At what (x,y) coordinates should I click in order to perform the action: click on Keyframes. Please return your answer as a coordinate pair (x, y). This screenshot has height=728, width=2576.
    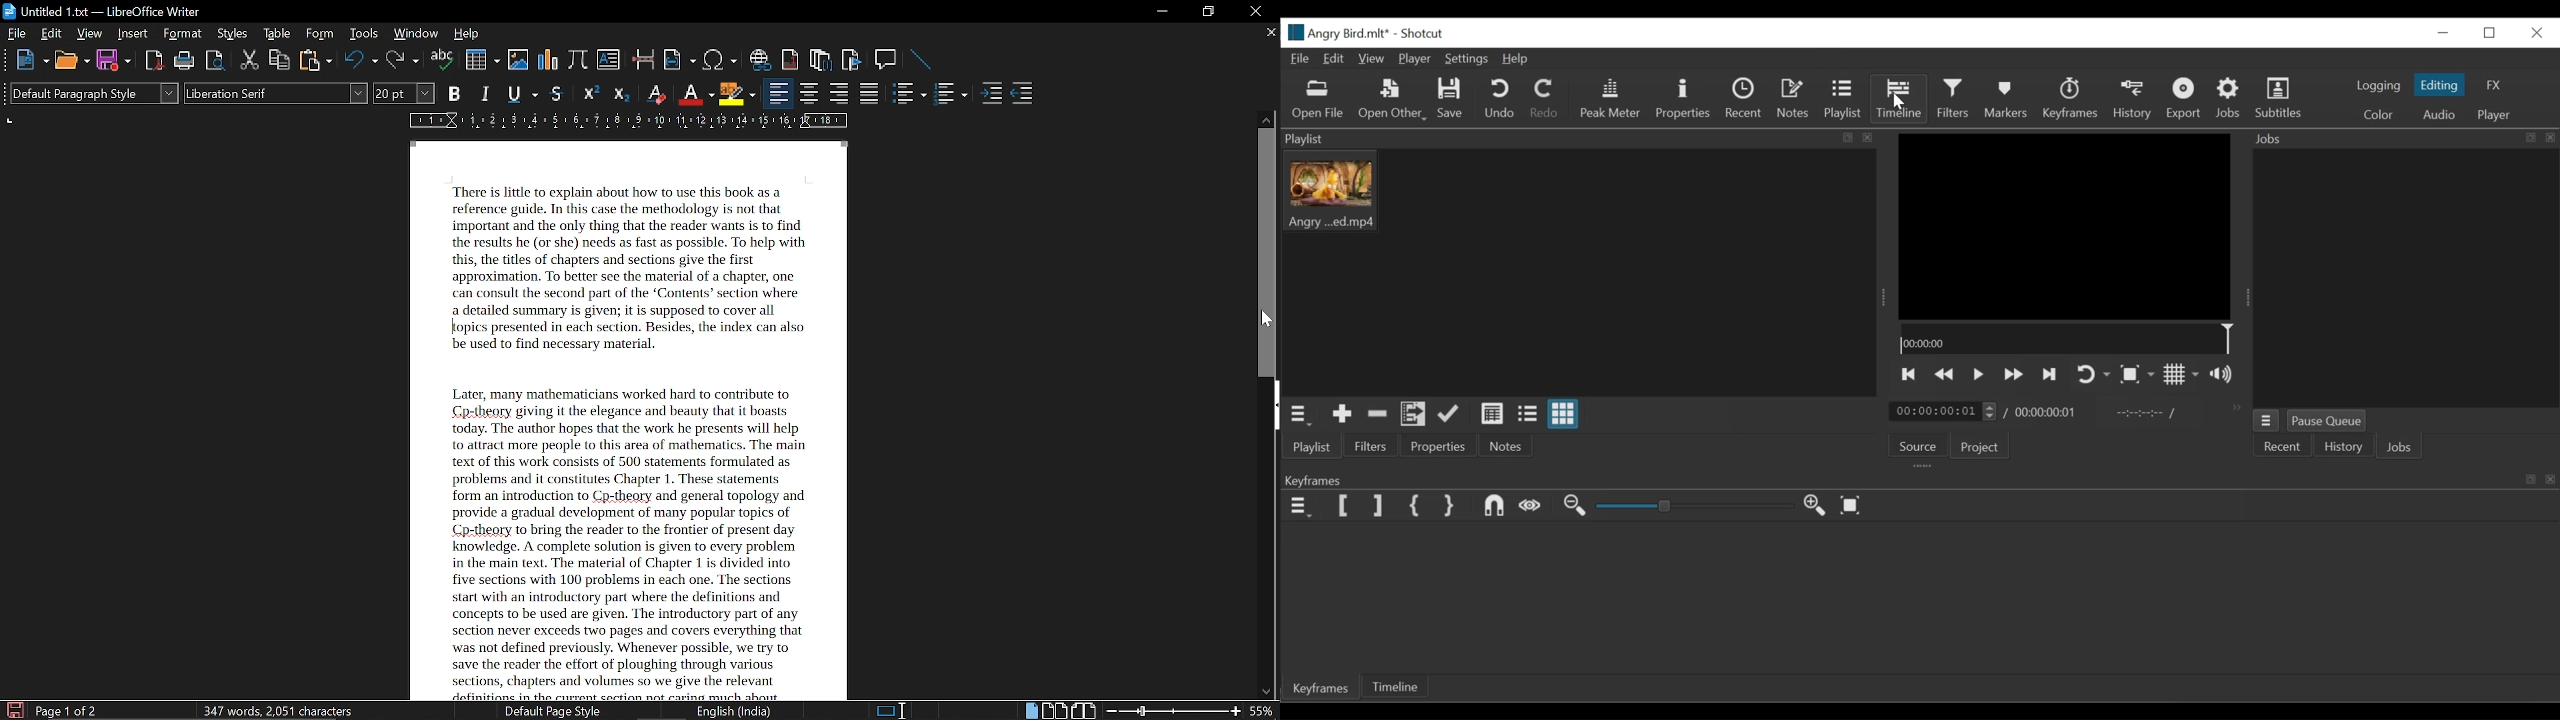
    Looking at the image, I should click on (2071, 99).